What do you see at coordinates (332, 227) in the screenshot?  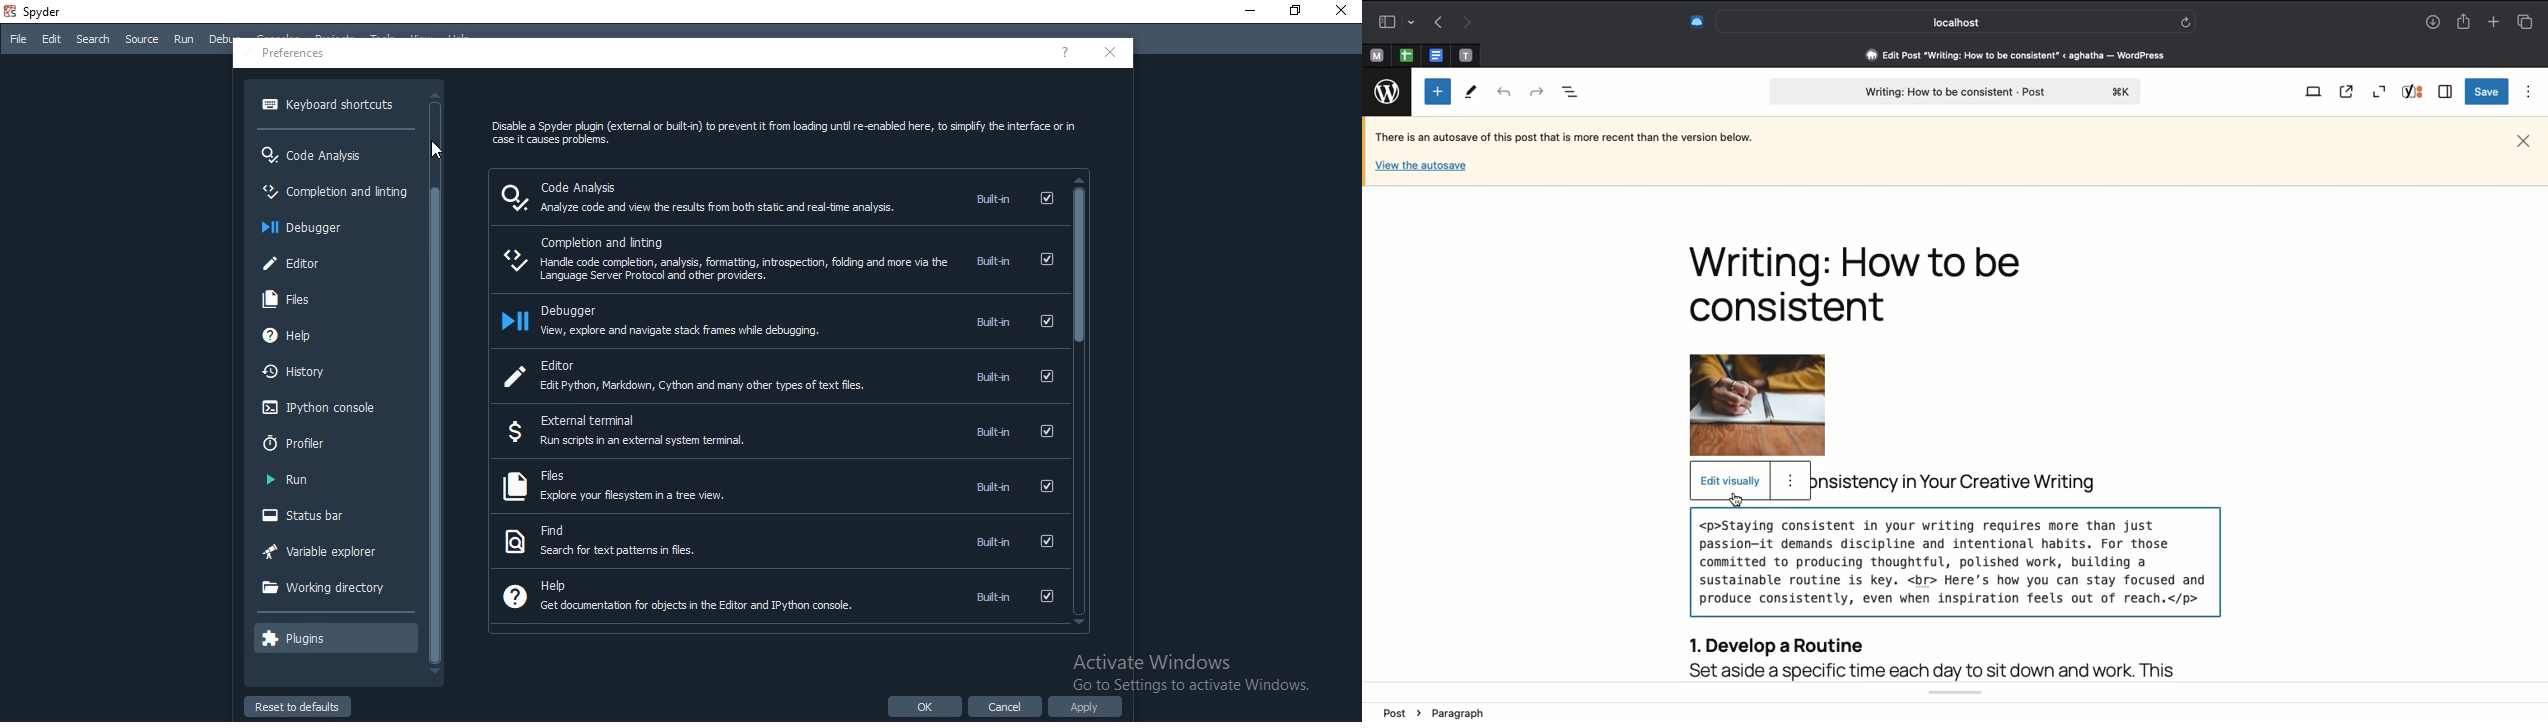 I see `Debugger` at bounding box center [332, 227].